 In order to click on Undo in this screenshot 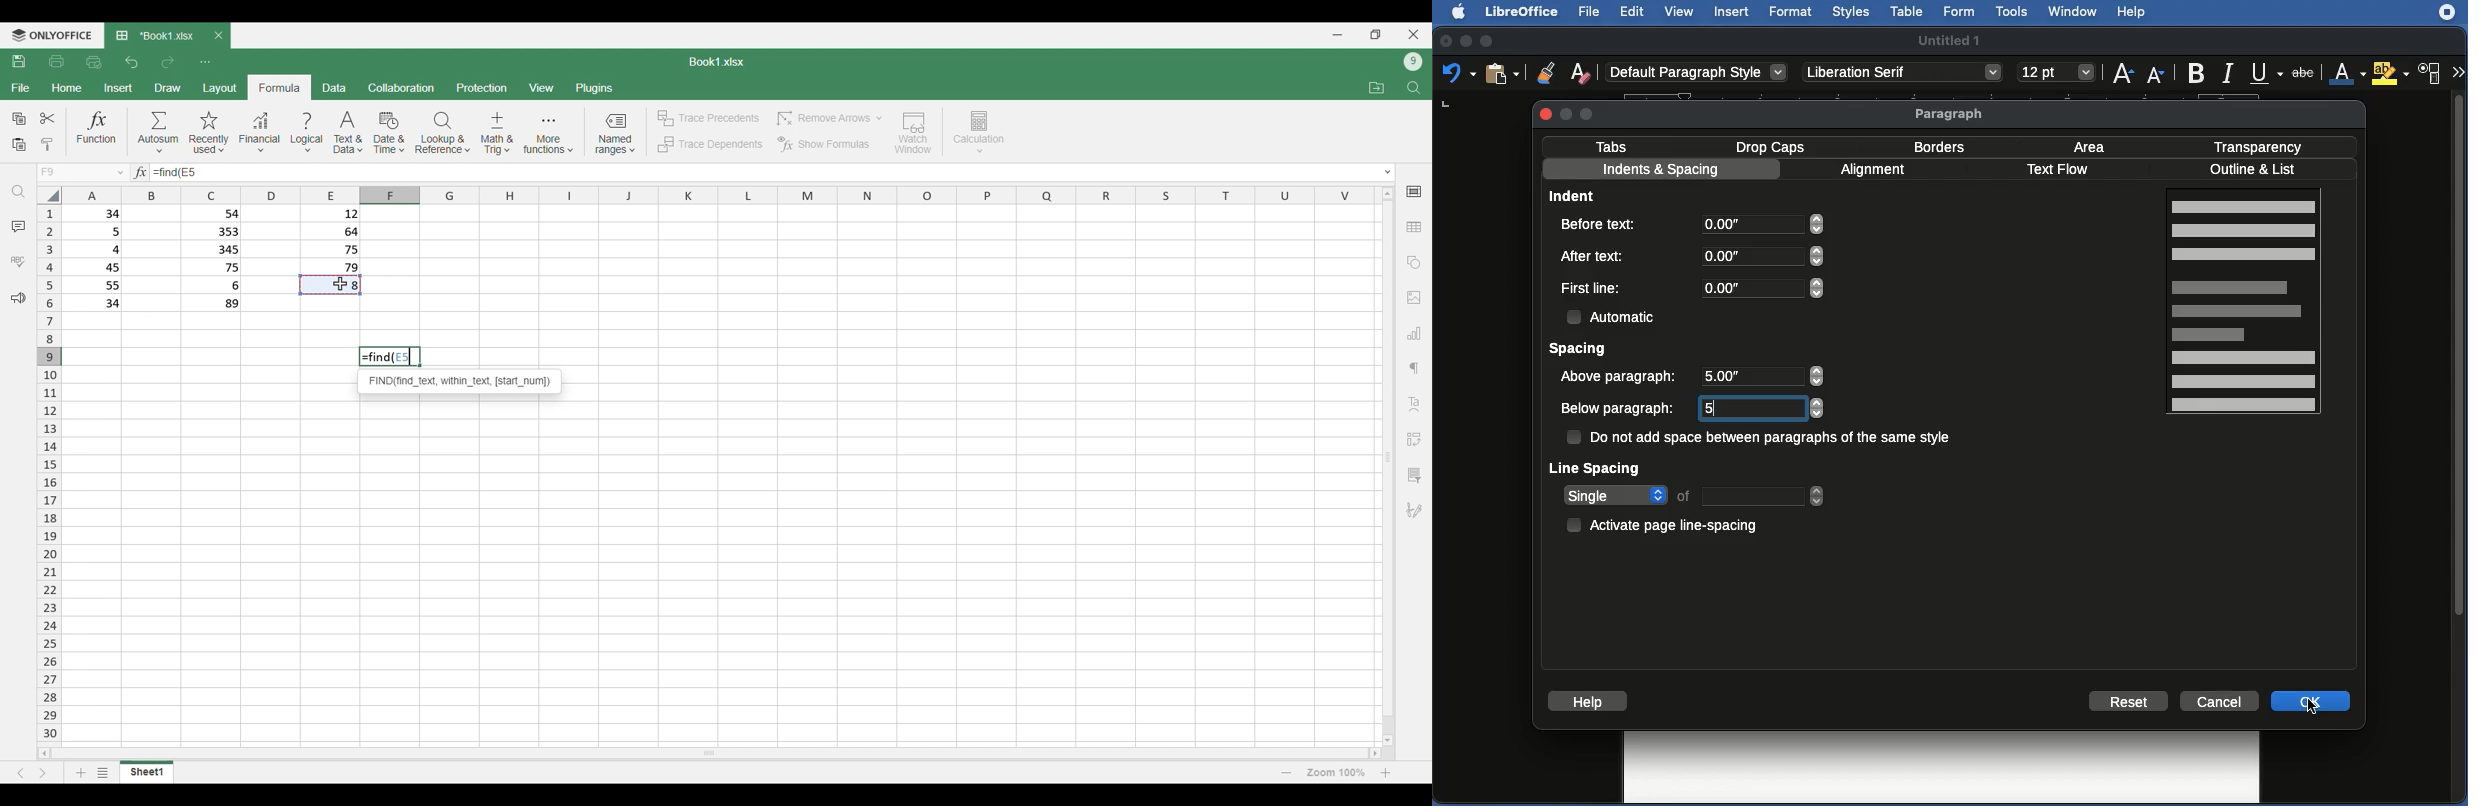, I will do `click(133, 62)`.